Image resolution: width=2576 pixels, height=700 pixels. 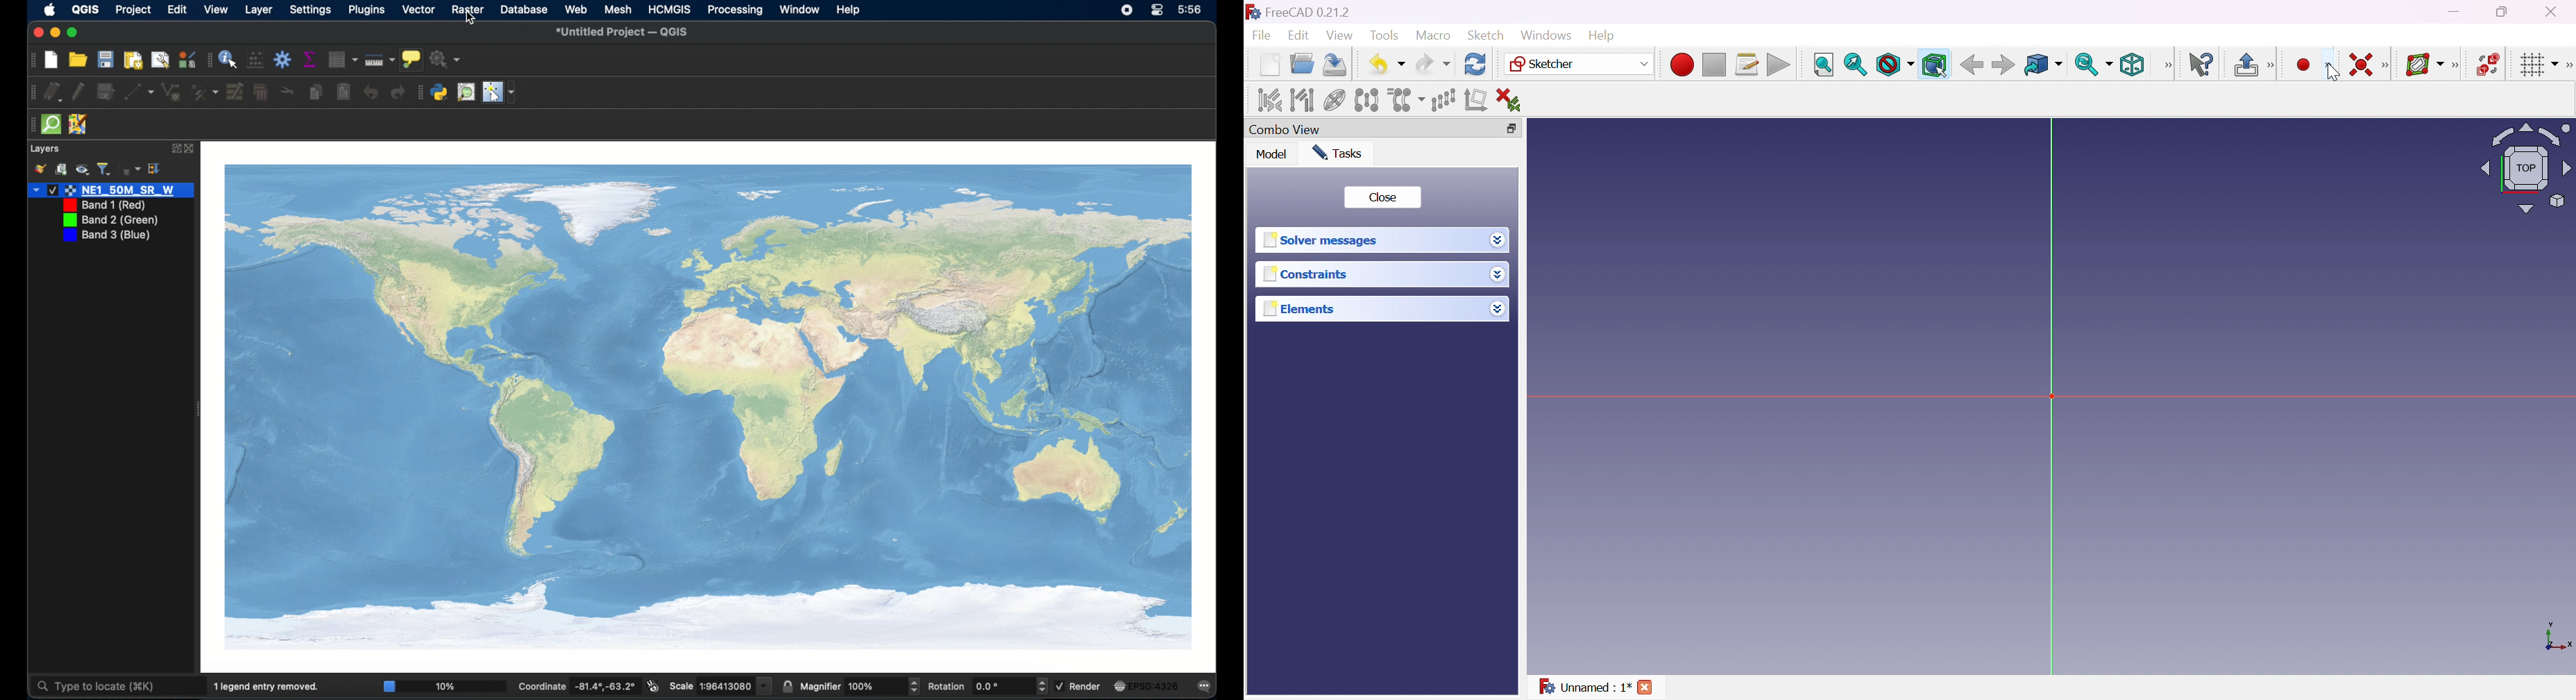 I want to click on settings, so click(x=310, y=10).